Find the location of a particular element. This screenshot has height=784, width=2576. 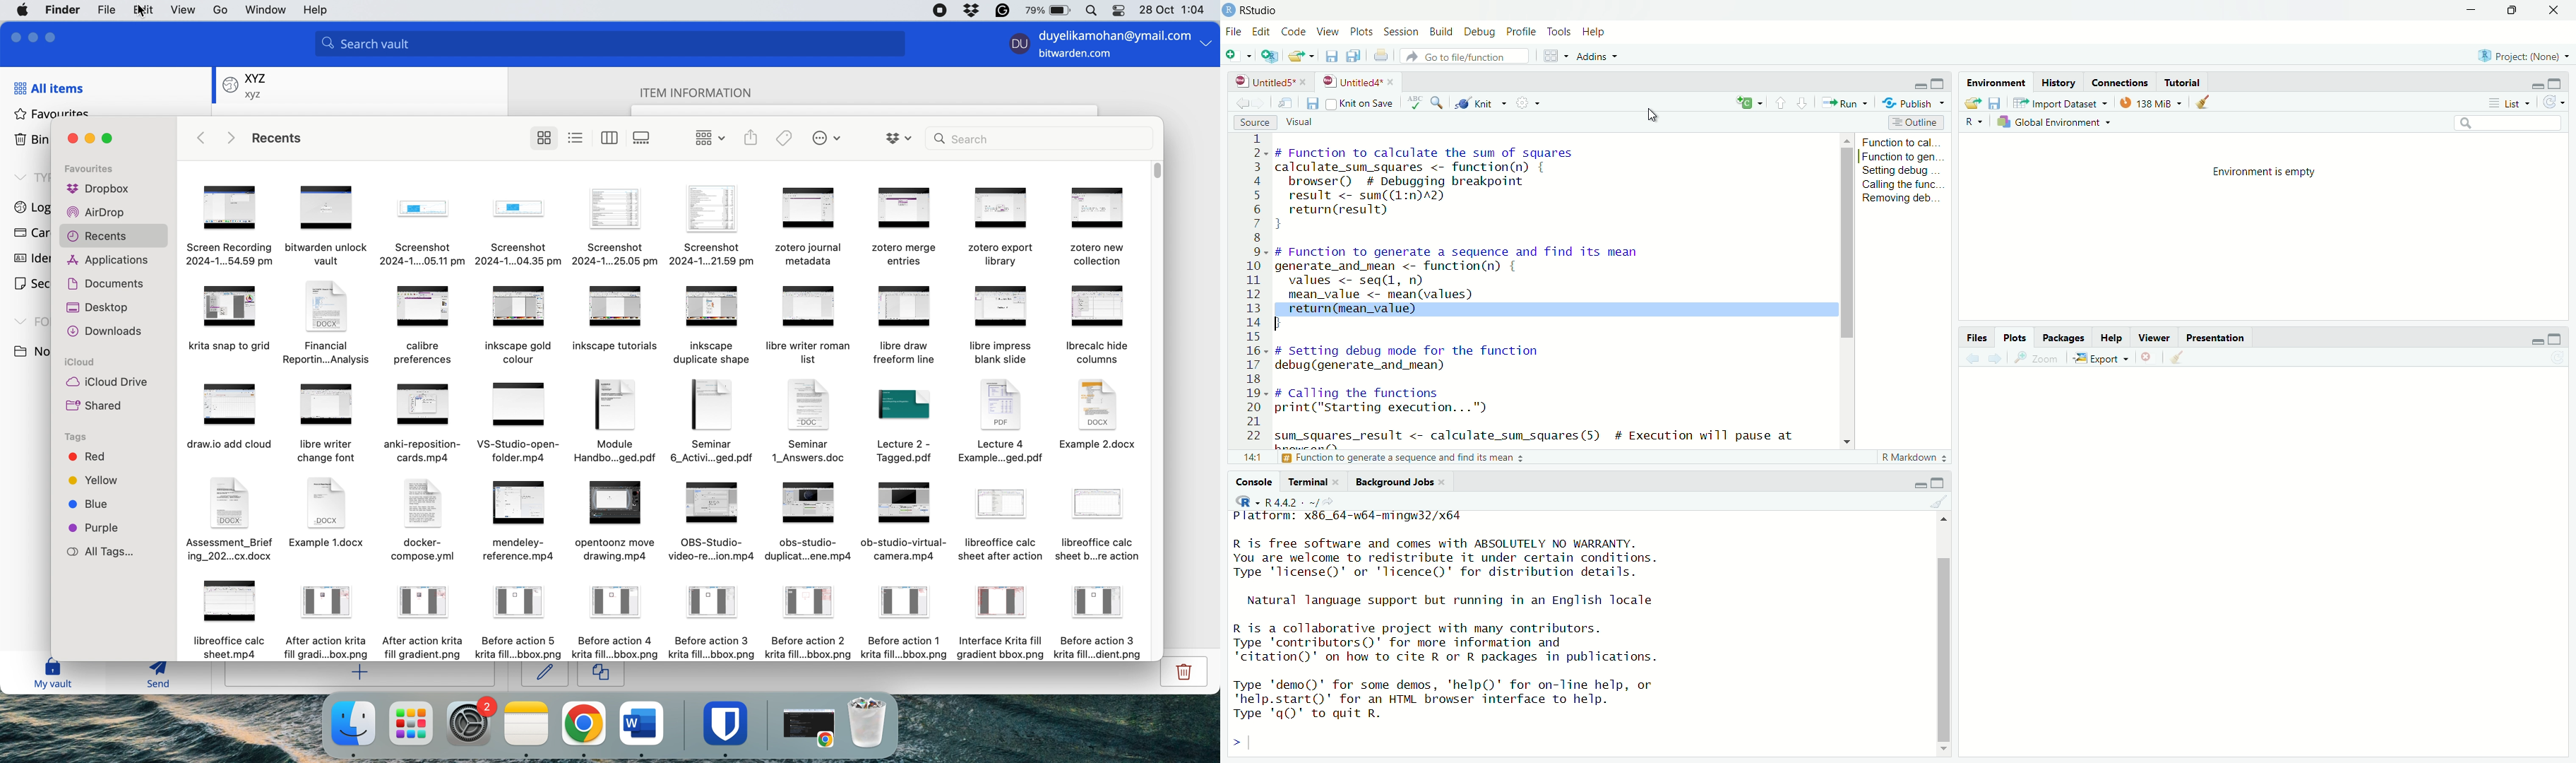

minimize is located at coordinates (2531, 338).